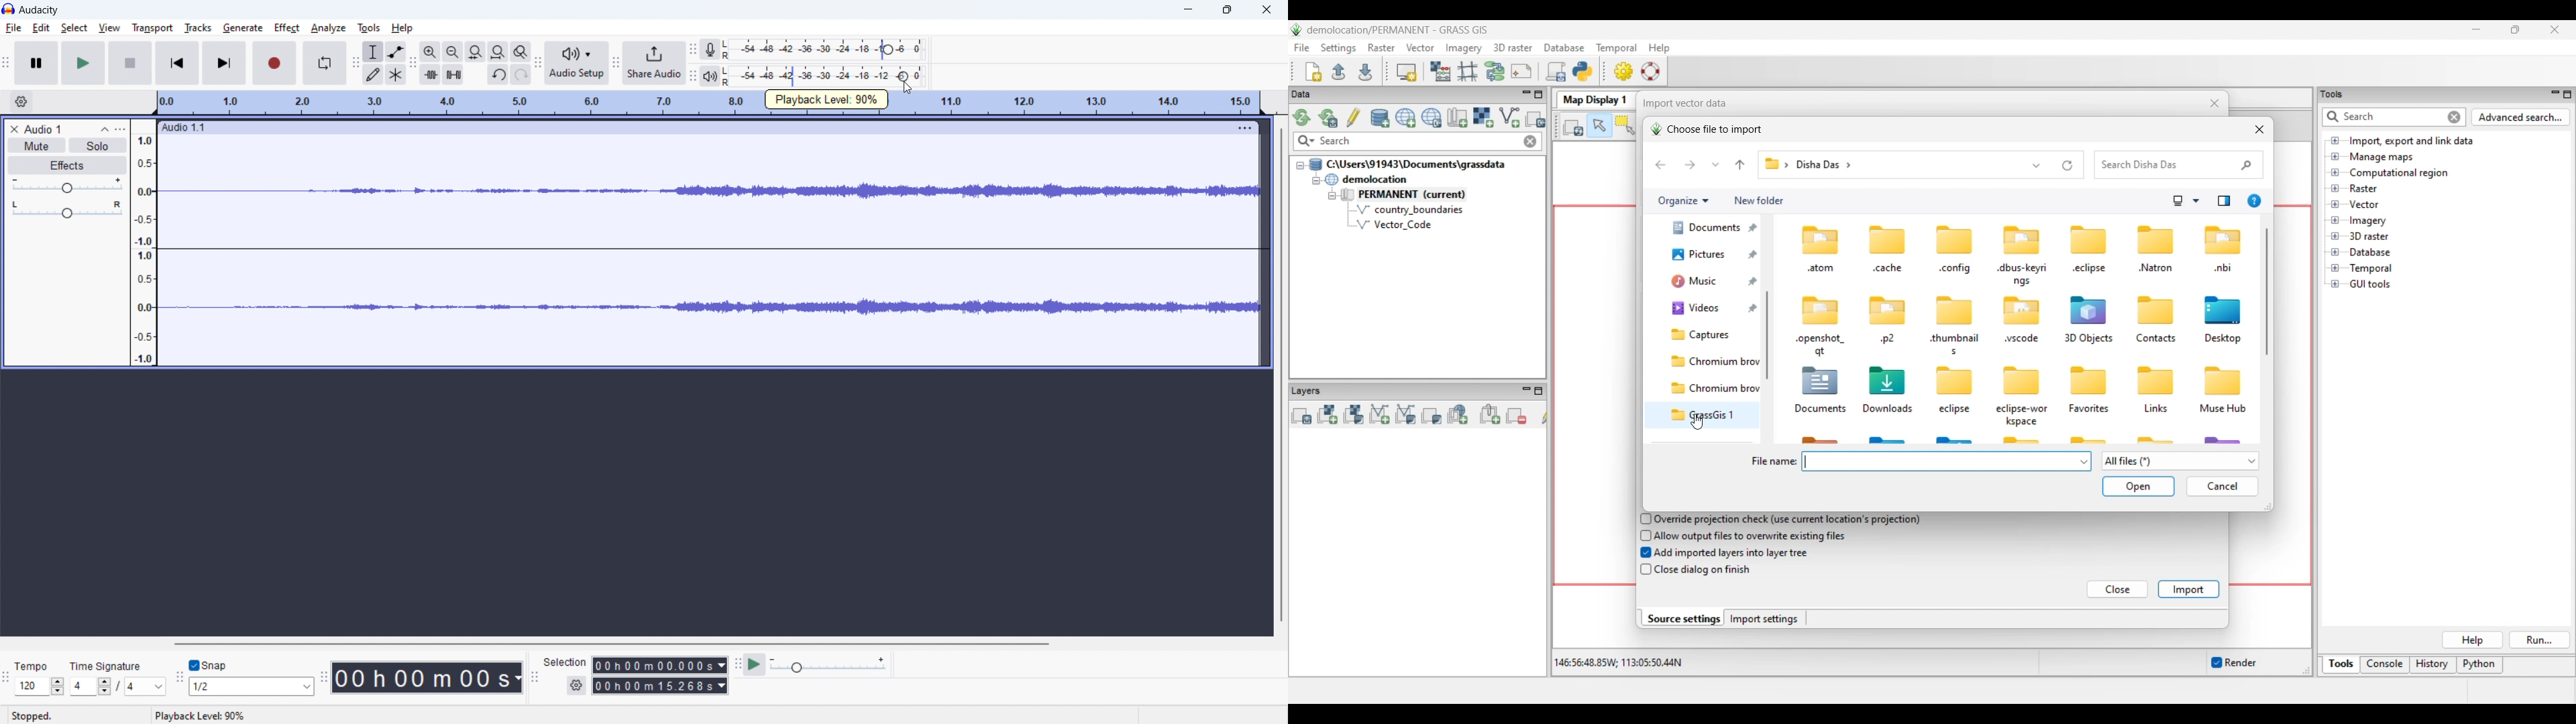  Describe the element at coordinates (40, 687) in the screenshot. I see `select tempo` at that location.